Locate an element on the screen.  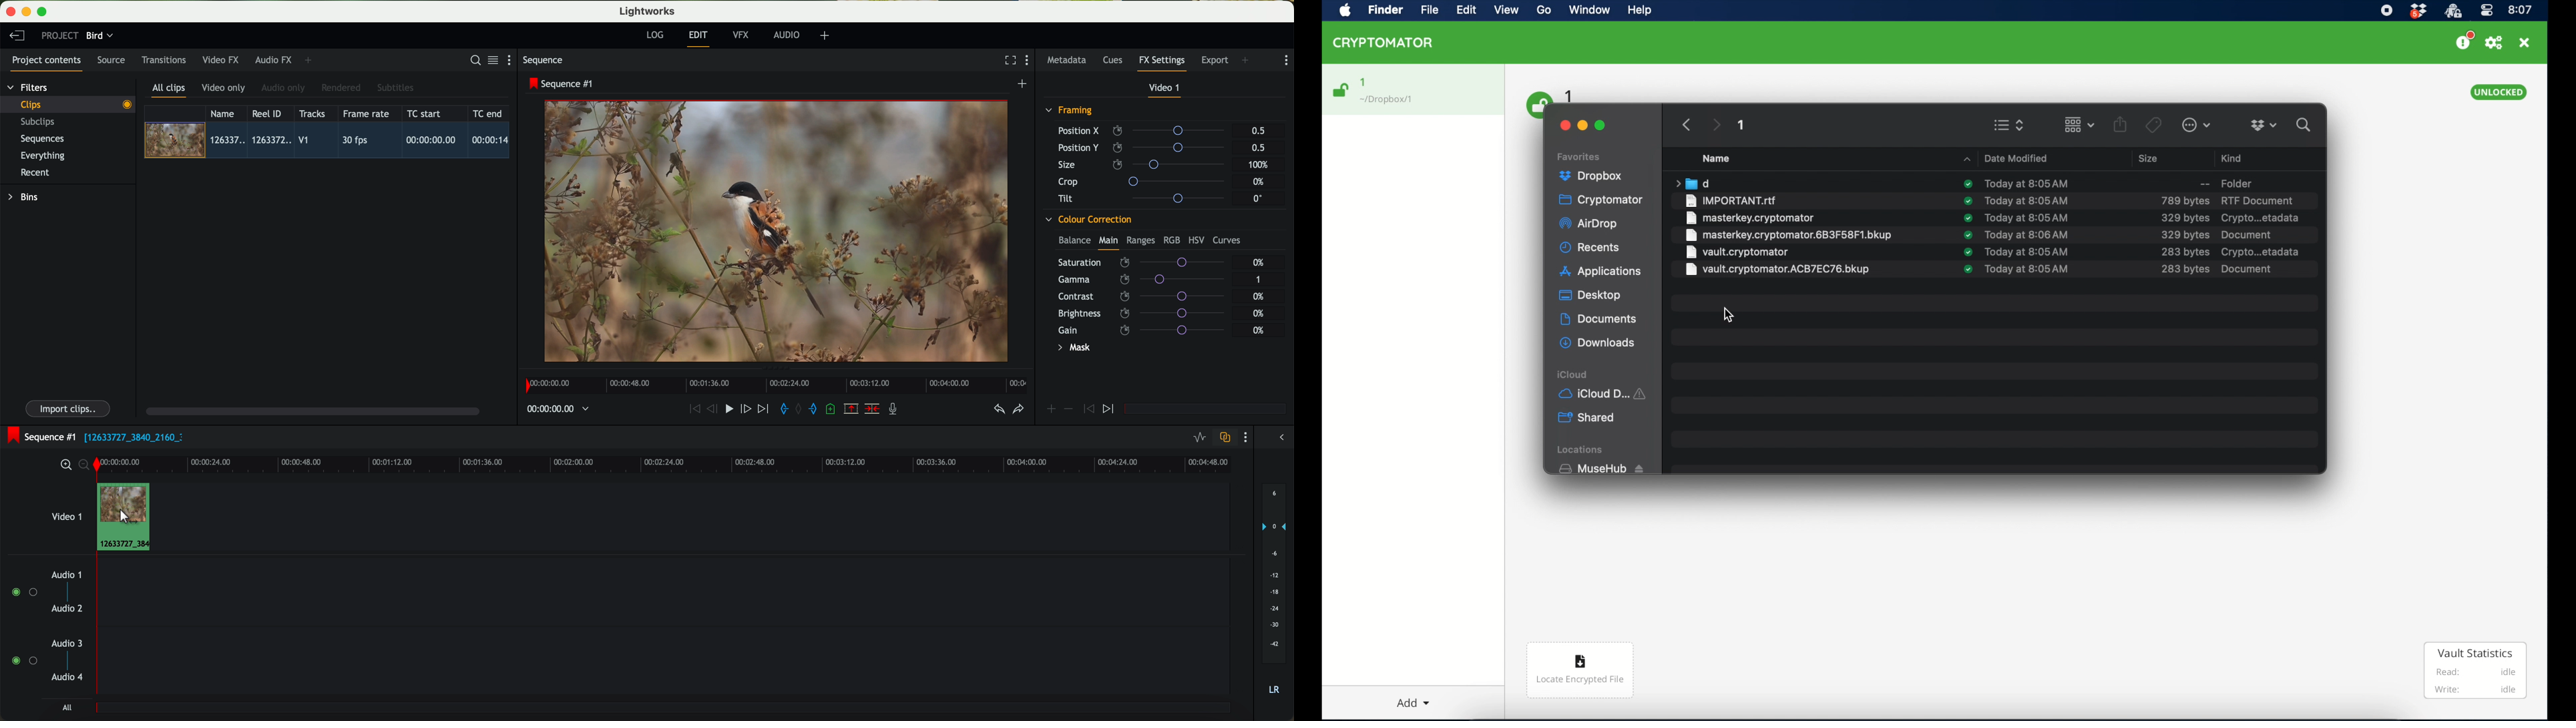
drag video to video track 1 is located at coordinates (131, 513).